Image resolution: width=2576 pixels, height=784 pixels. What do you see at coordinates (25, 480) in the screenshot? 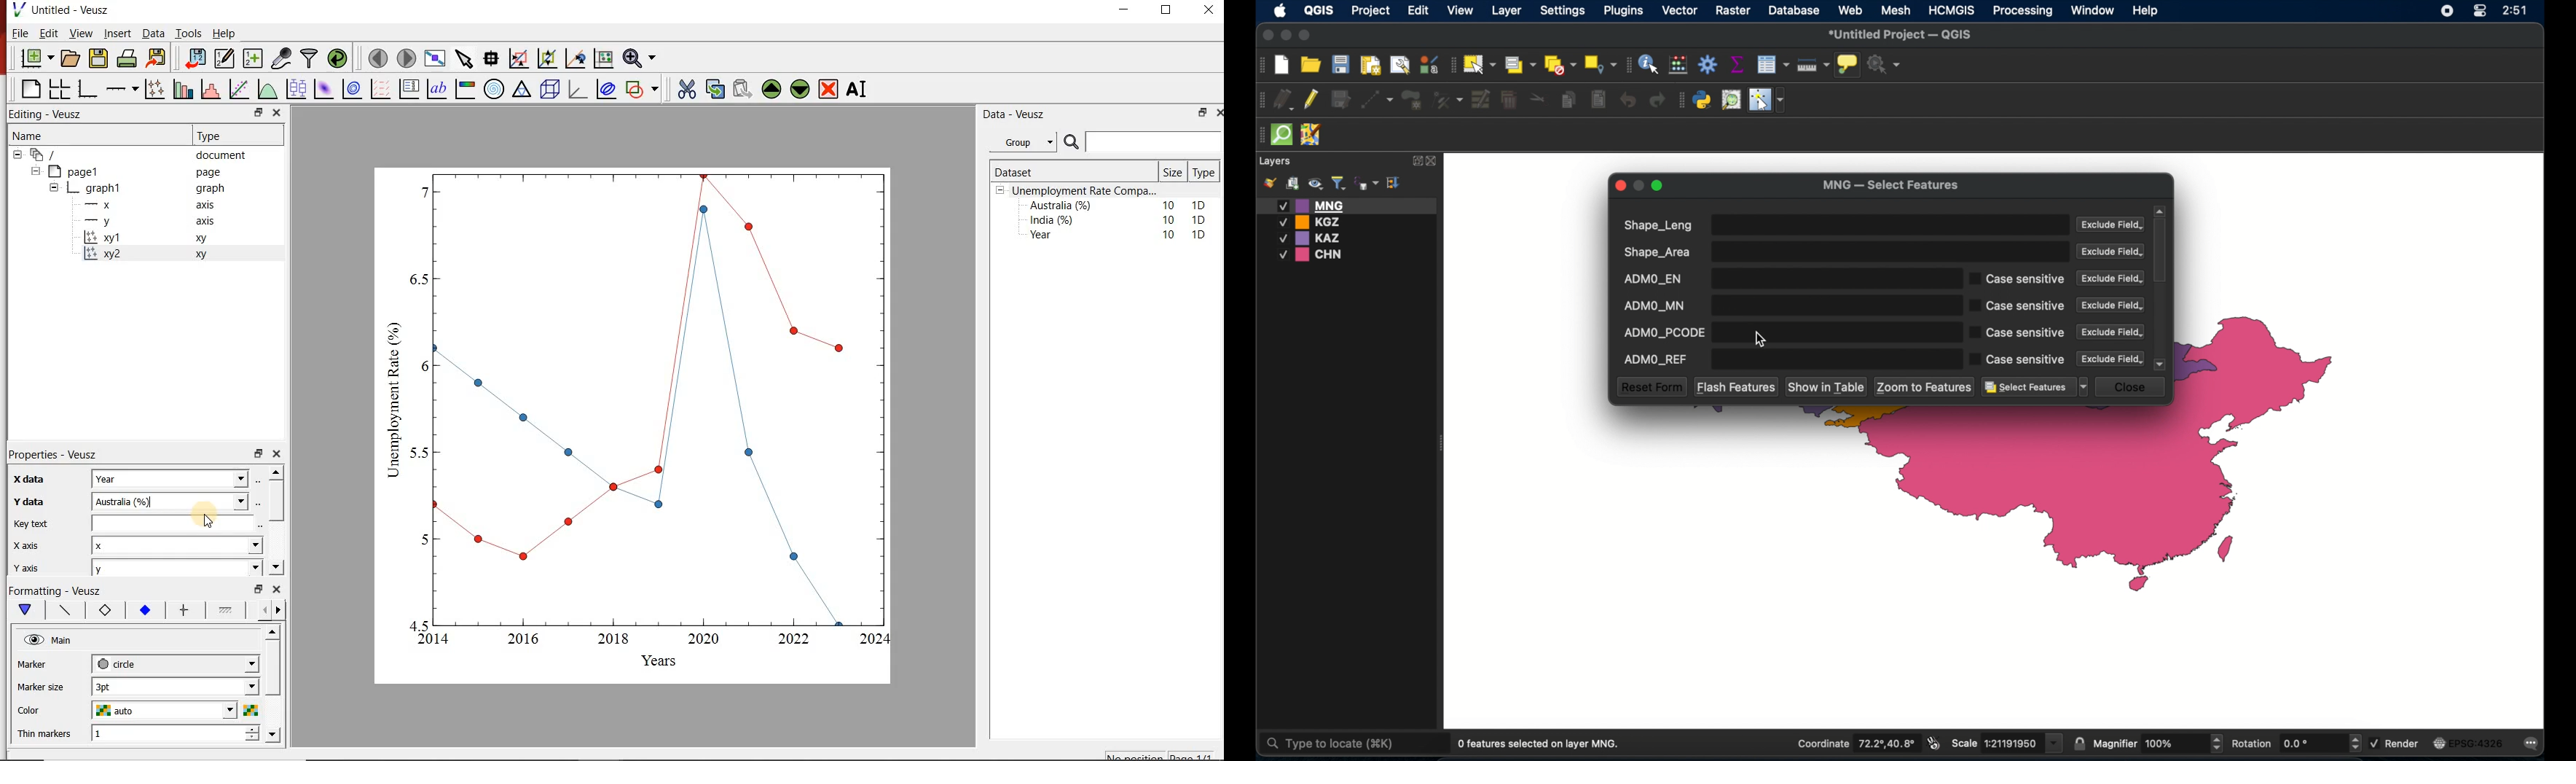
I see `x data` at bounding box center [25, 480].